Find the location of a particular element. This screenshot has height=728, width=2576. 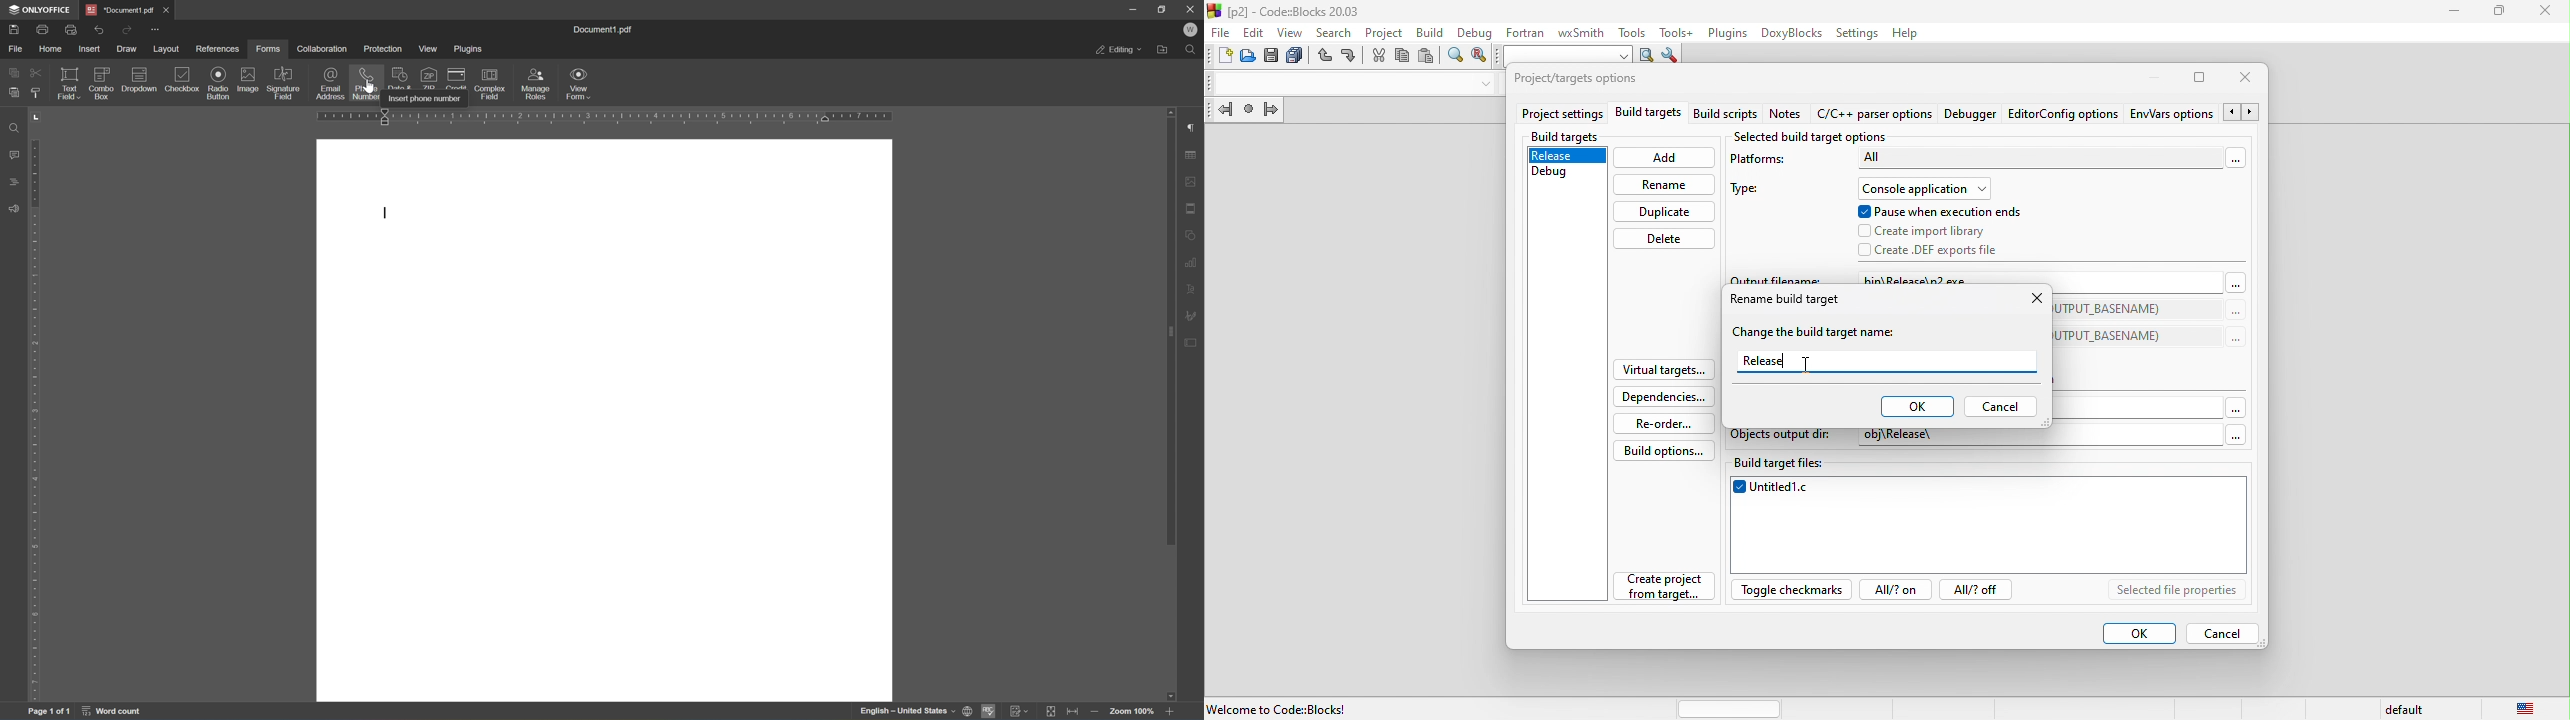

paragraph settings is located at coordinates (1191, 126).